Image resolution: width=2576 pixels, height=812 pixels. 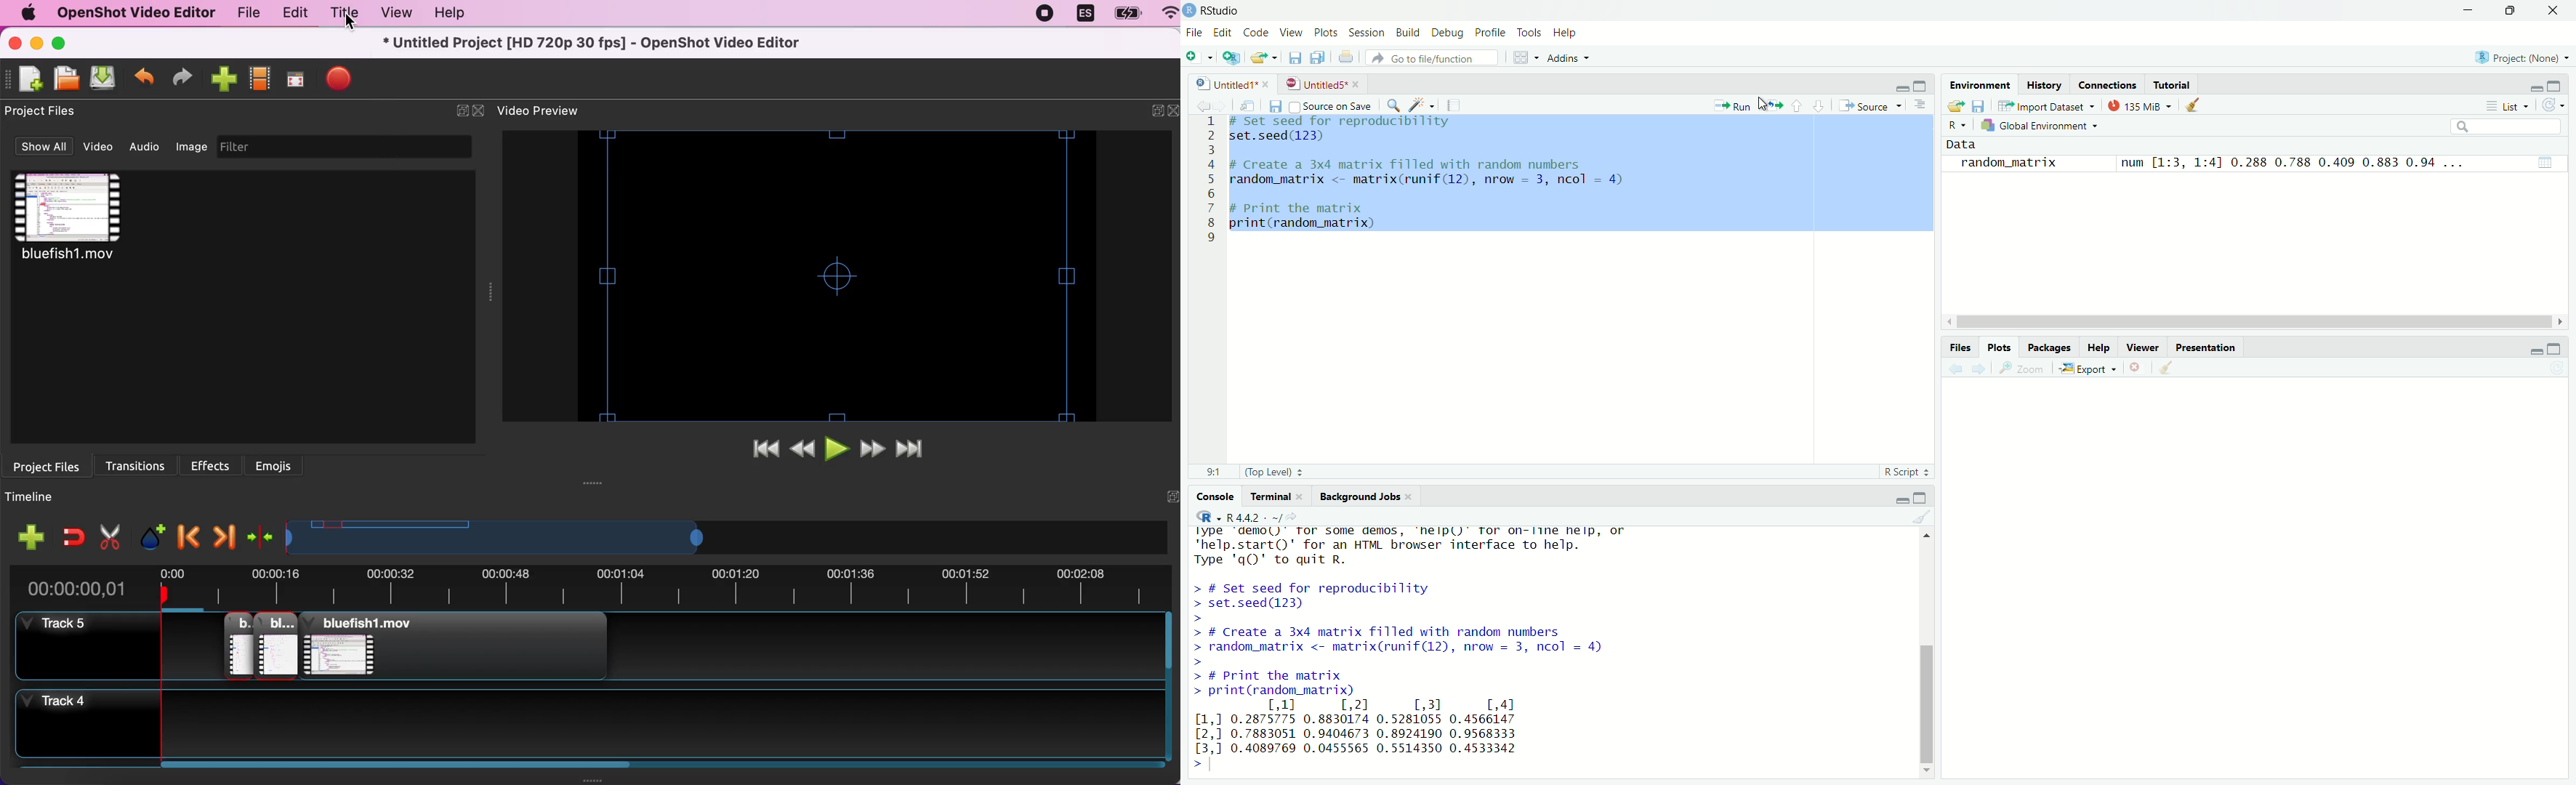 I want to click on Help, so click(x=1569, y=35).